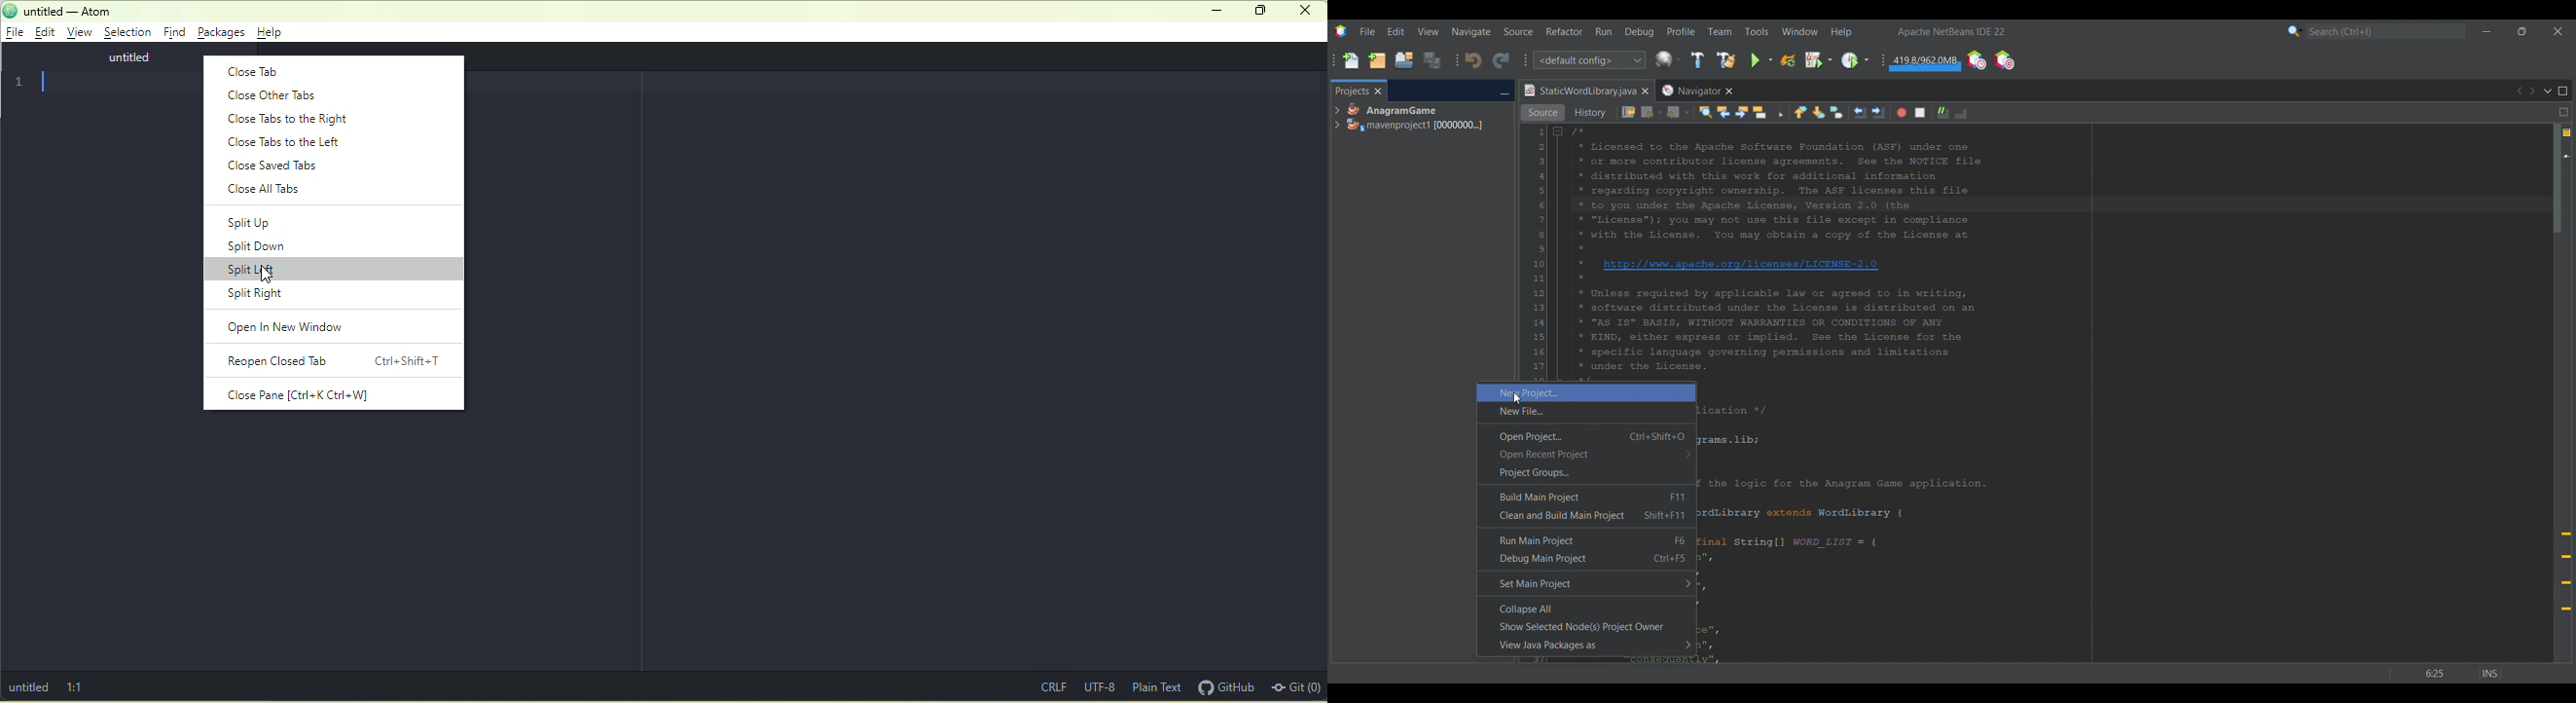  What do you see at coordinates (1592, 113) in the screenshot?
I see `History view` at bounding box center [1592, 113].